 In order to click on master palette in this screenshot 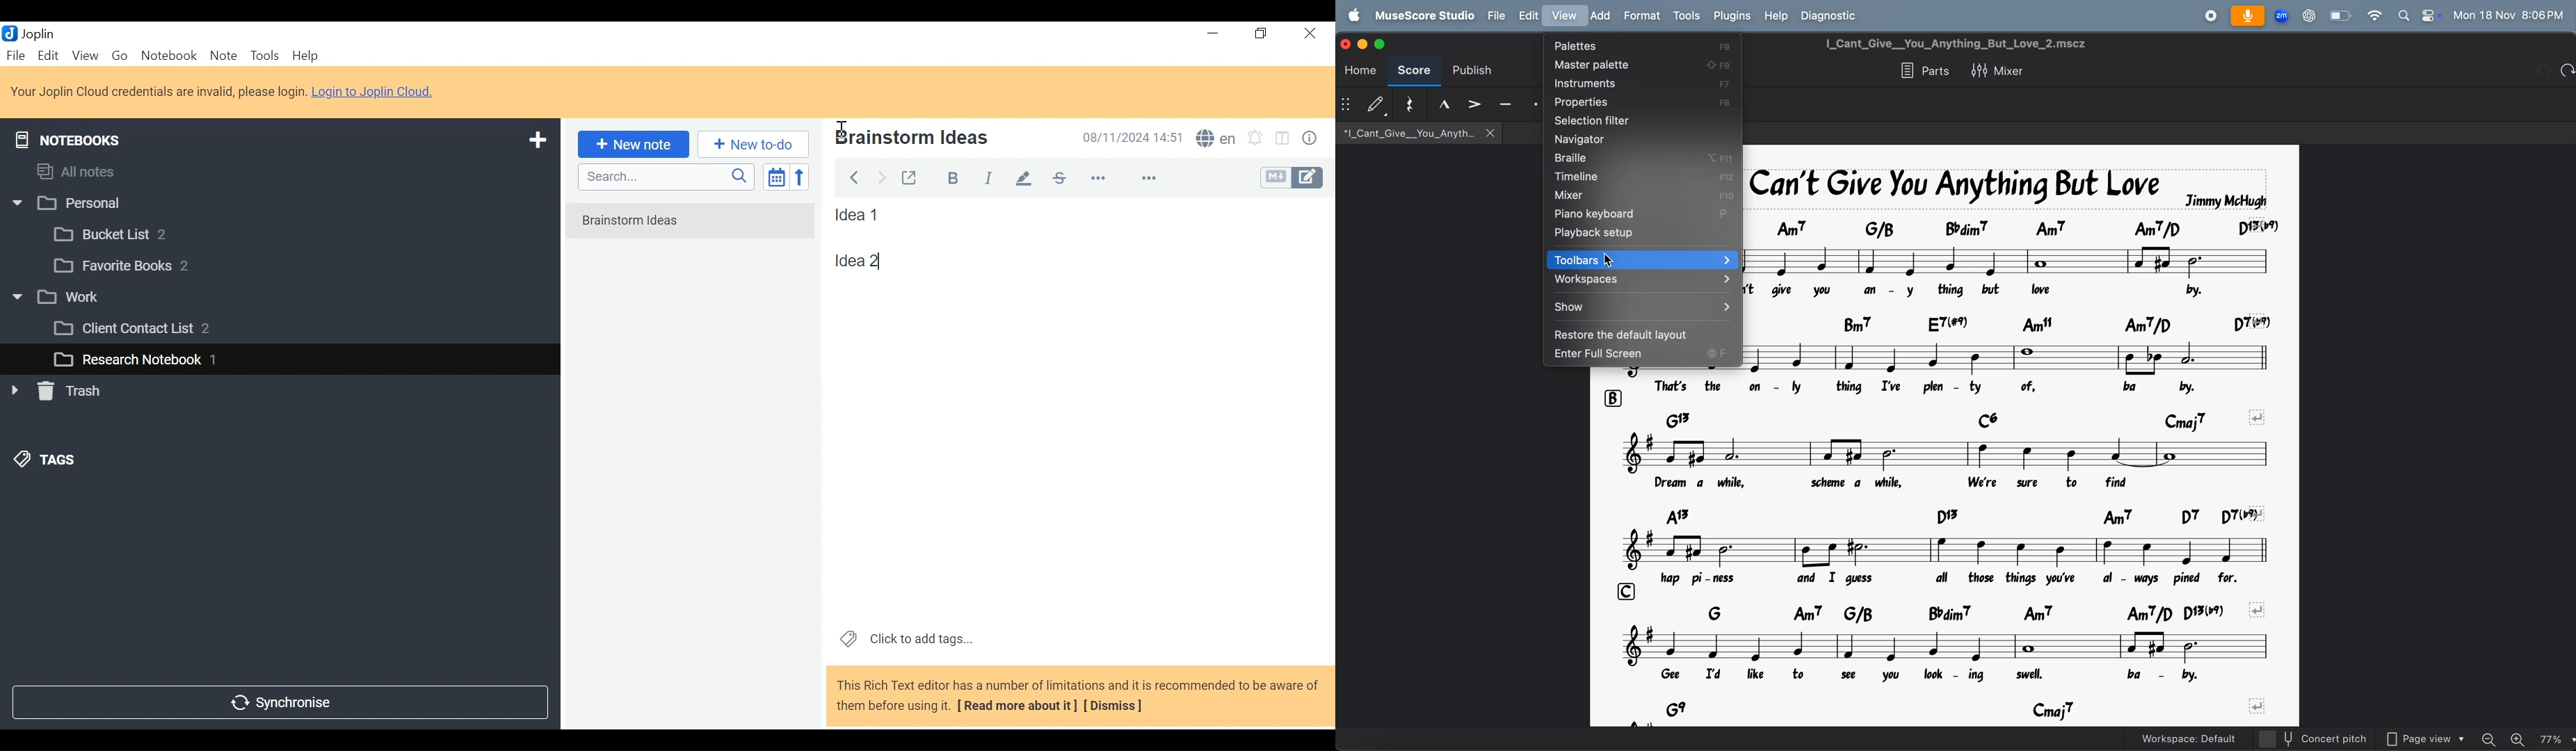, I will do `click(1644, 66)`.